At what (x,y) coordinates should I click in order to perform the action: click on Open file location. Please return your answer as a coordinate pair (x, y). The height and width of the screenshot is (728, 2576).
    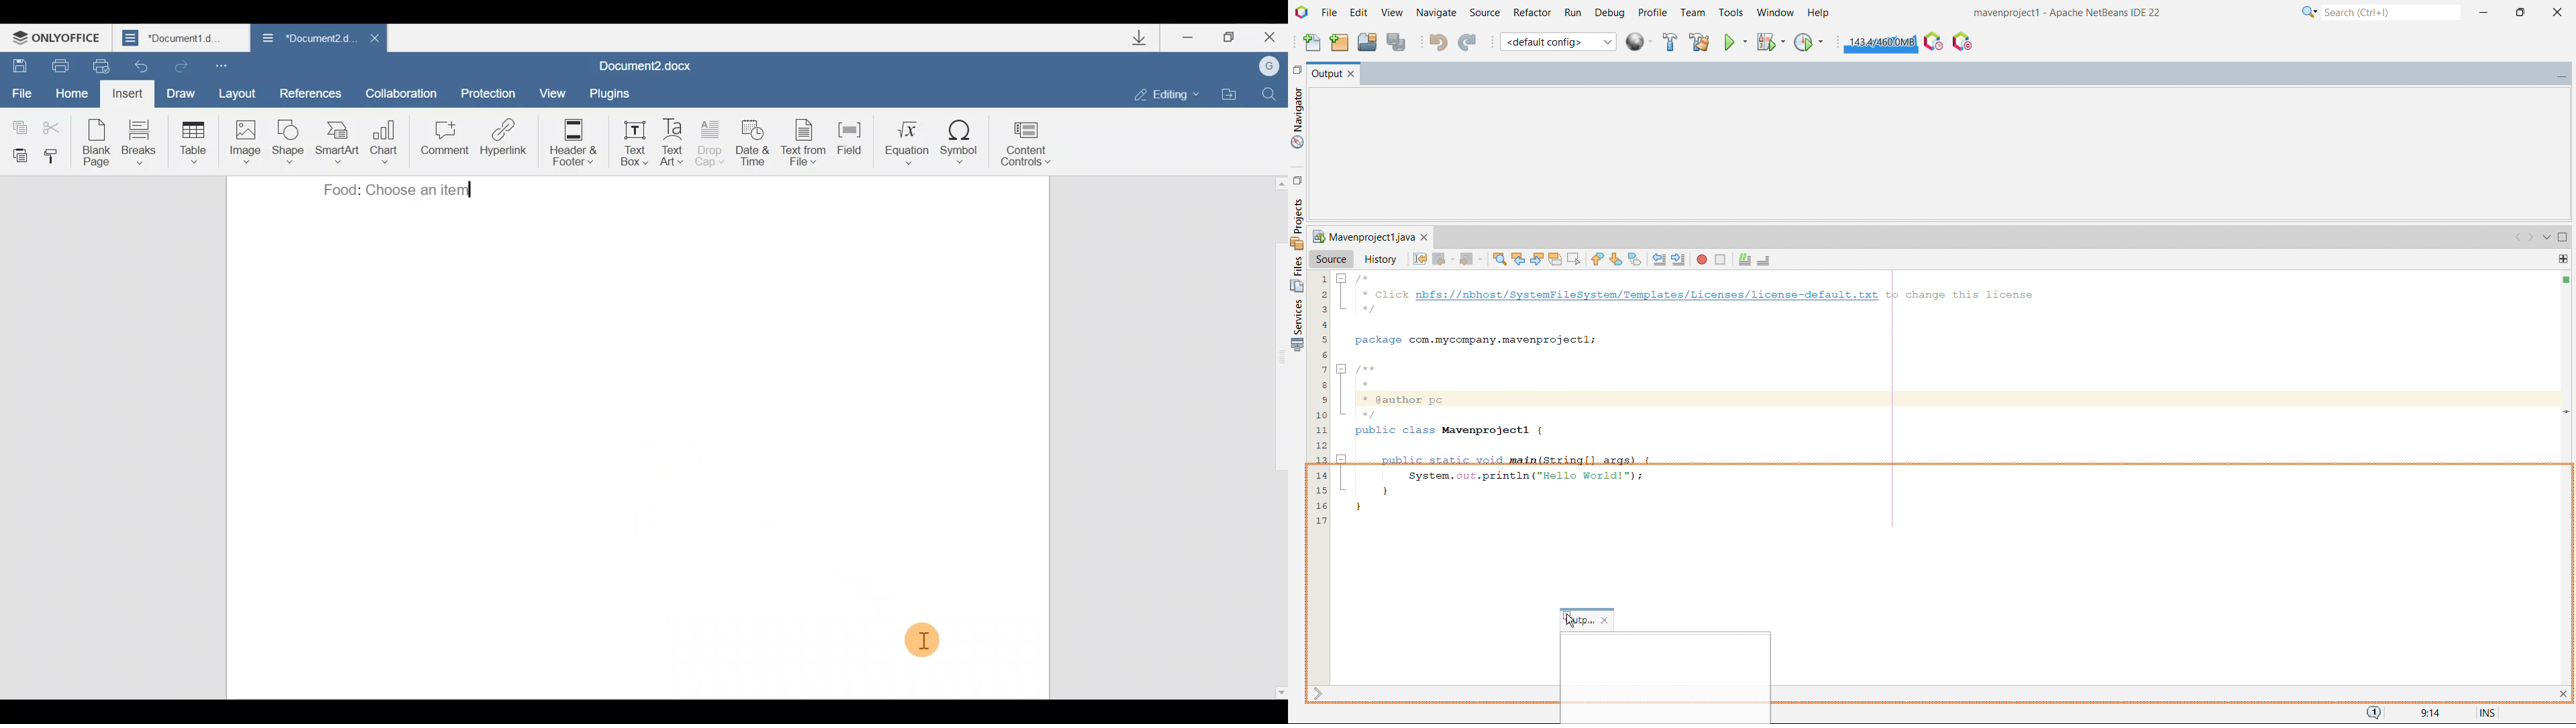
    Looking at the image, I should click on (1231, 93).